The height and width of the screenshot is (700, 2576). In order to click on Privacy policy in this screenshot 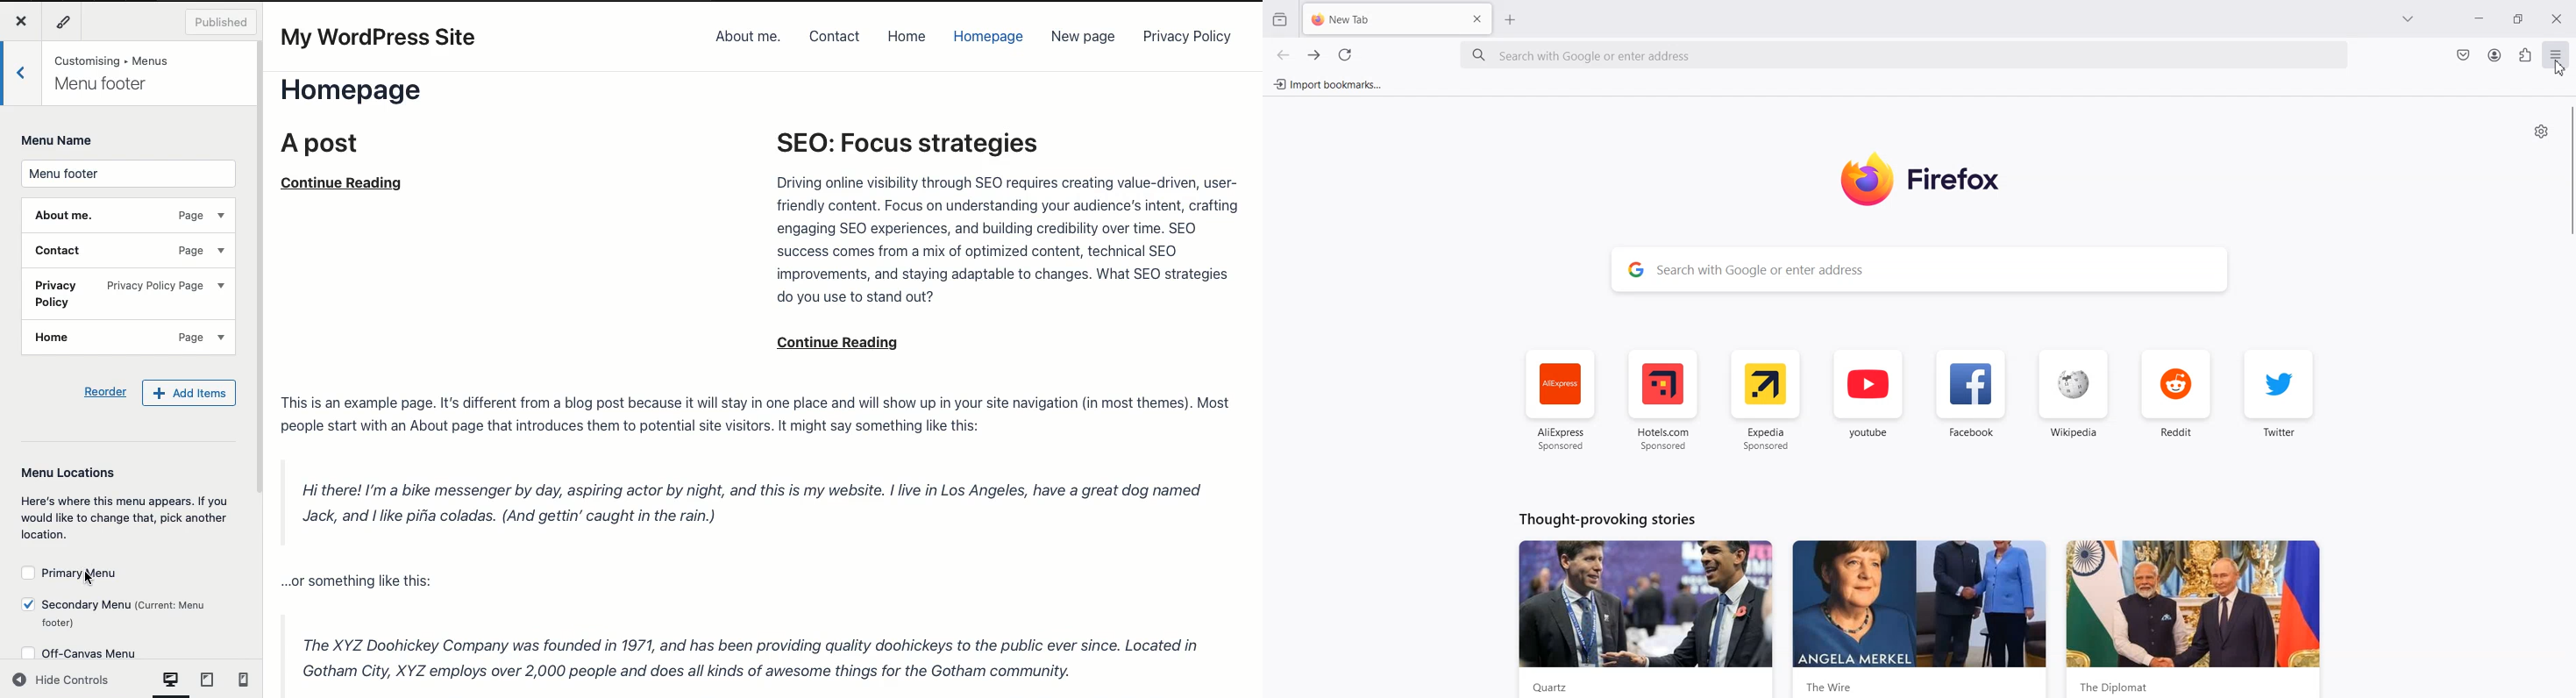, I will do `click(128, 296)`.